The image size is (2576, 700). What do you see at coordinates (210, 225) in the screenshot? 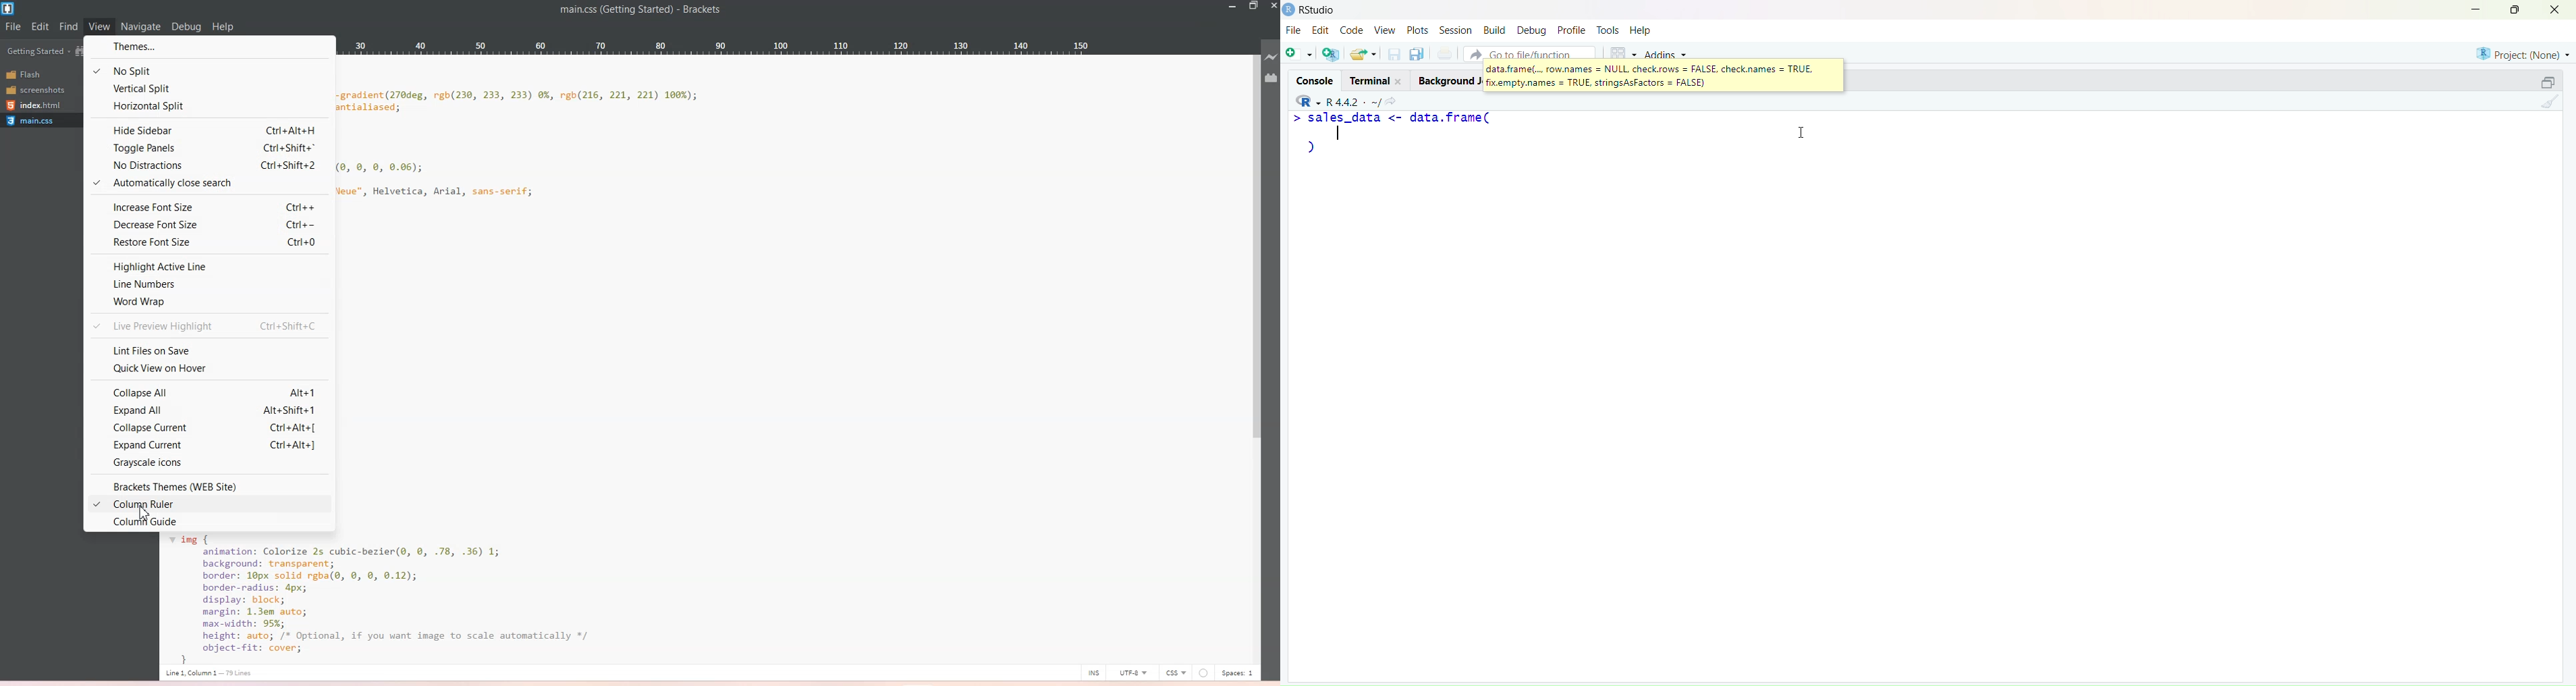
I see `Decrease font size` at bounding box center [210, 225].